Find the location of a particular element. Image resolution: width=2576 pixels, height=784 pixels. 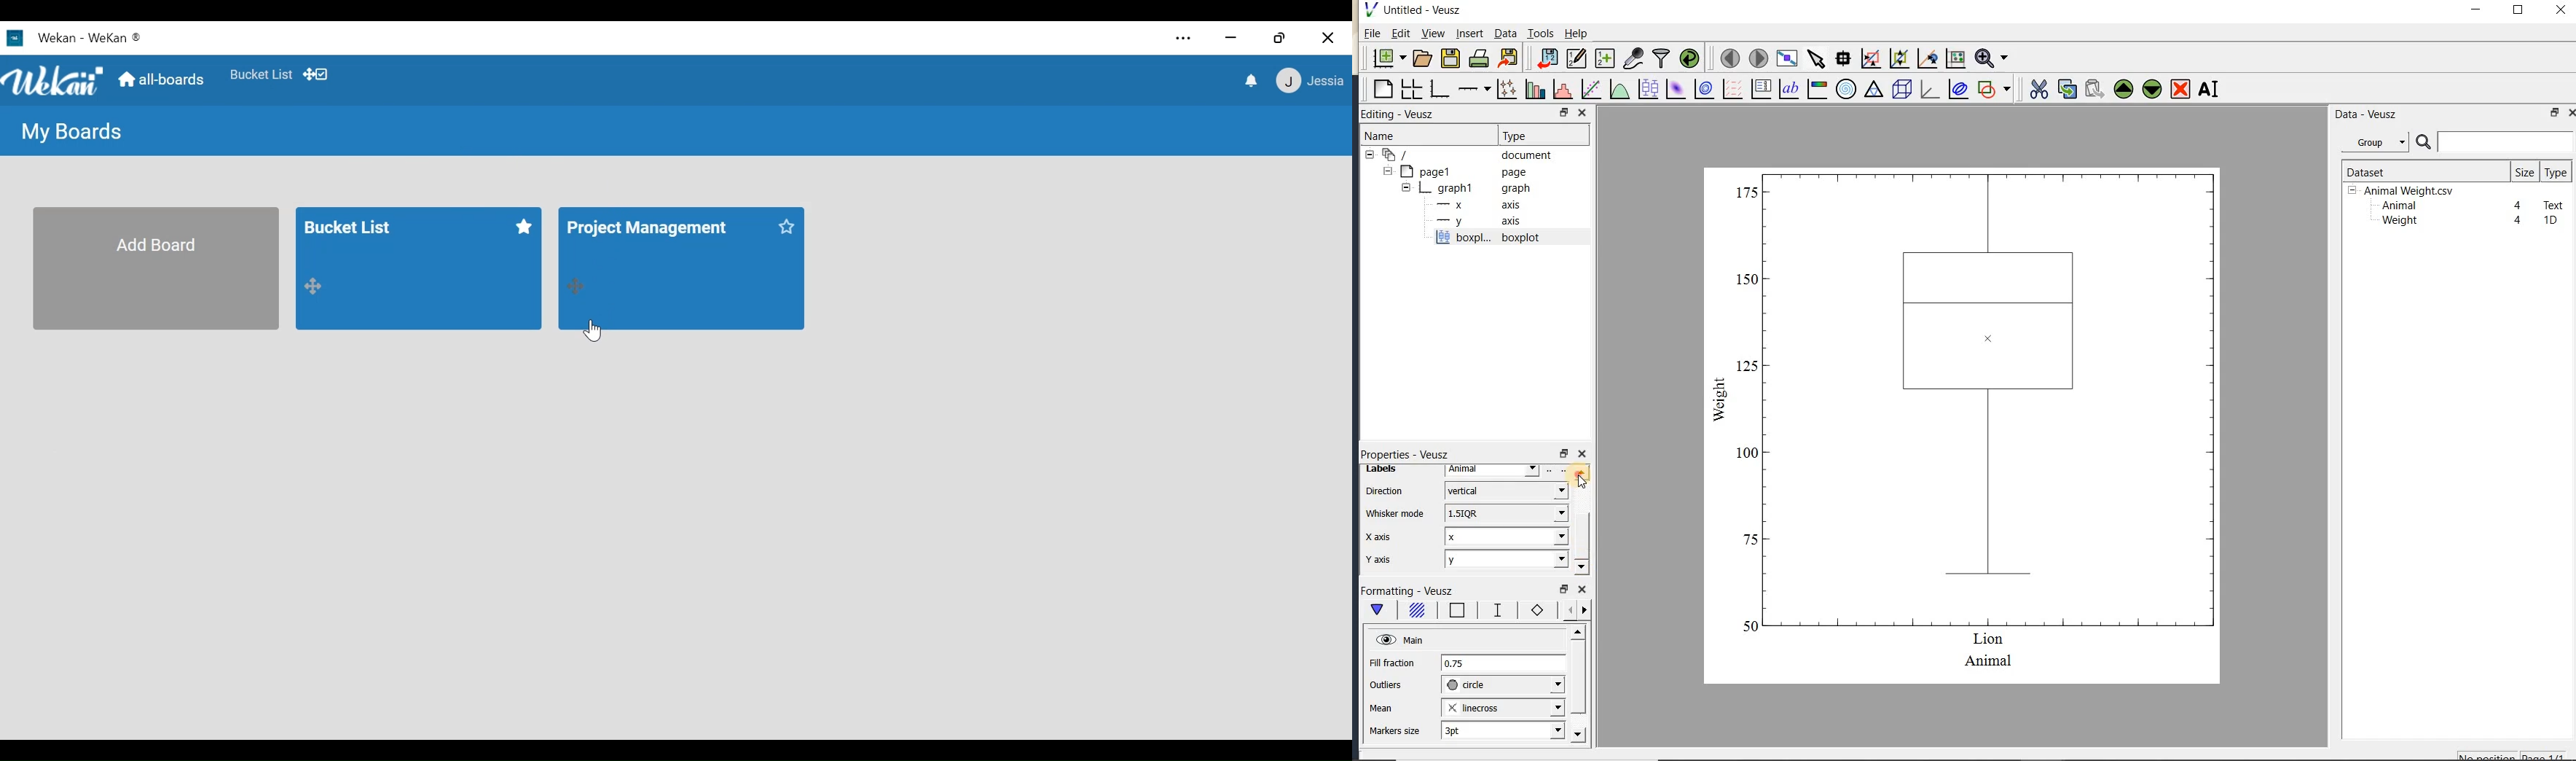

3d graph is located at coordinates (1928, 89).